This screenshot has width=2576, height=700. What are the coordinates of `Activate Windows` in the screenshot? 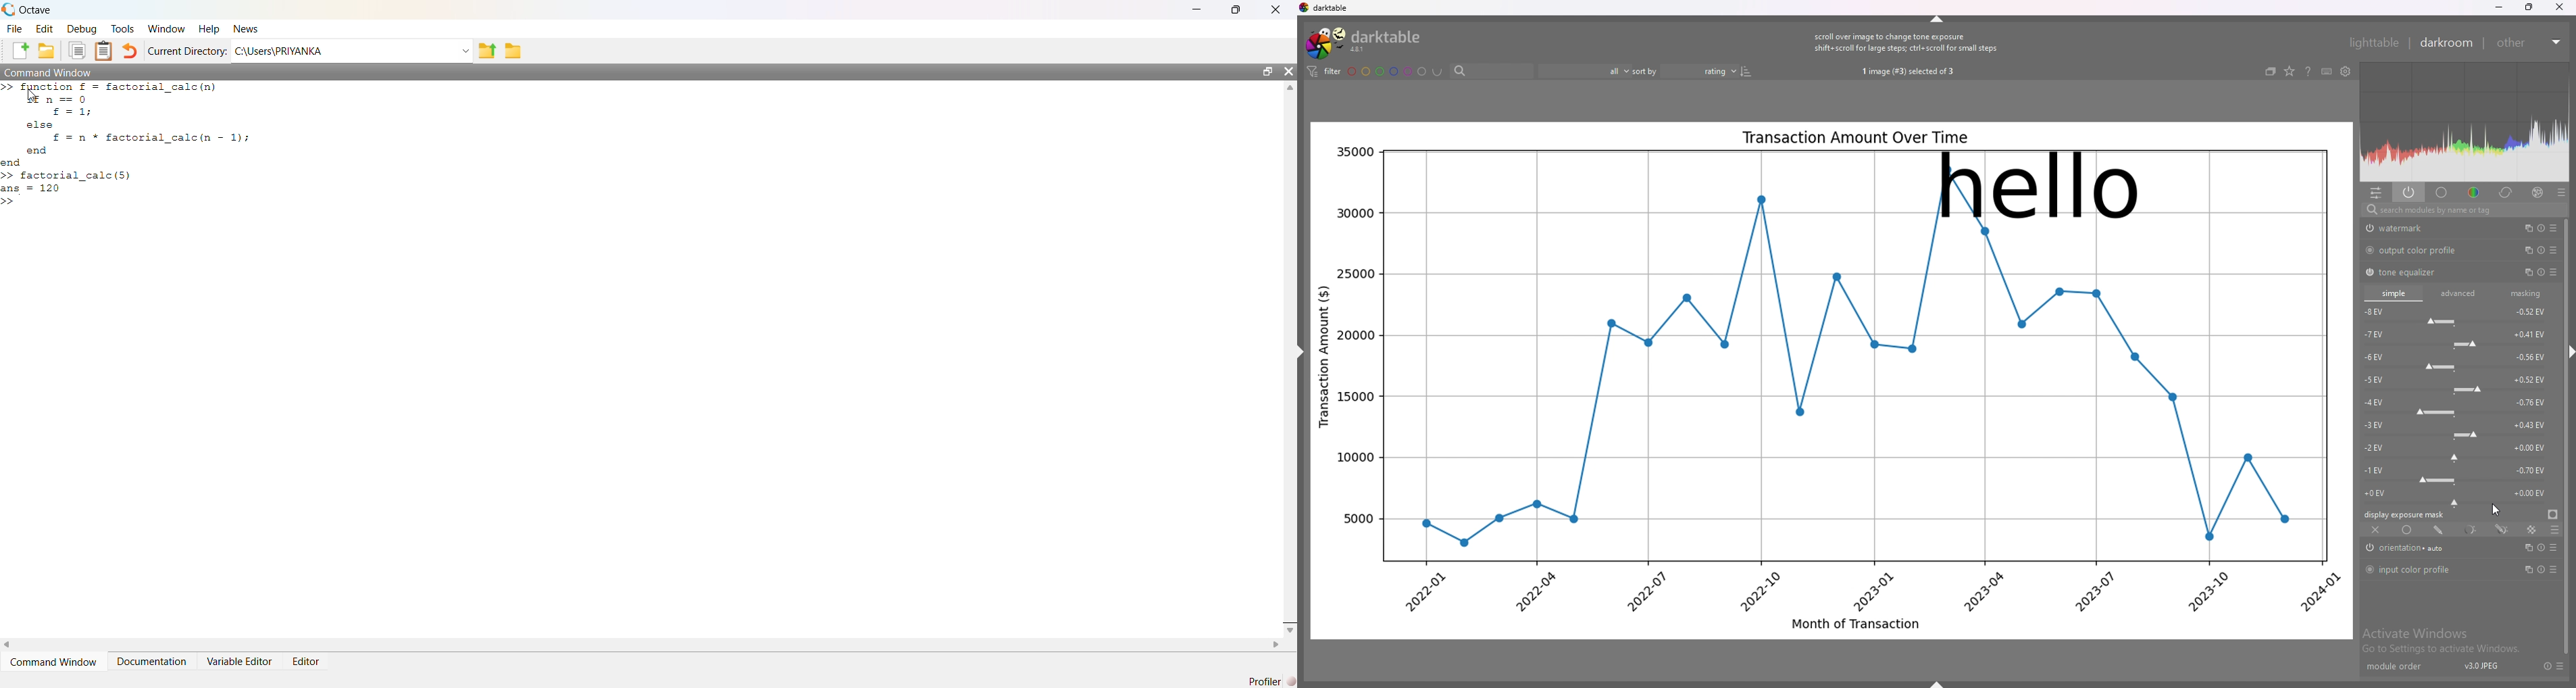 It's located at (2416, 633).